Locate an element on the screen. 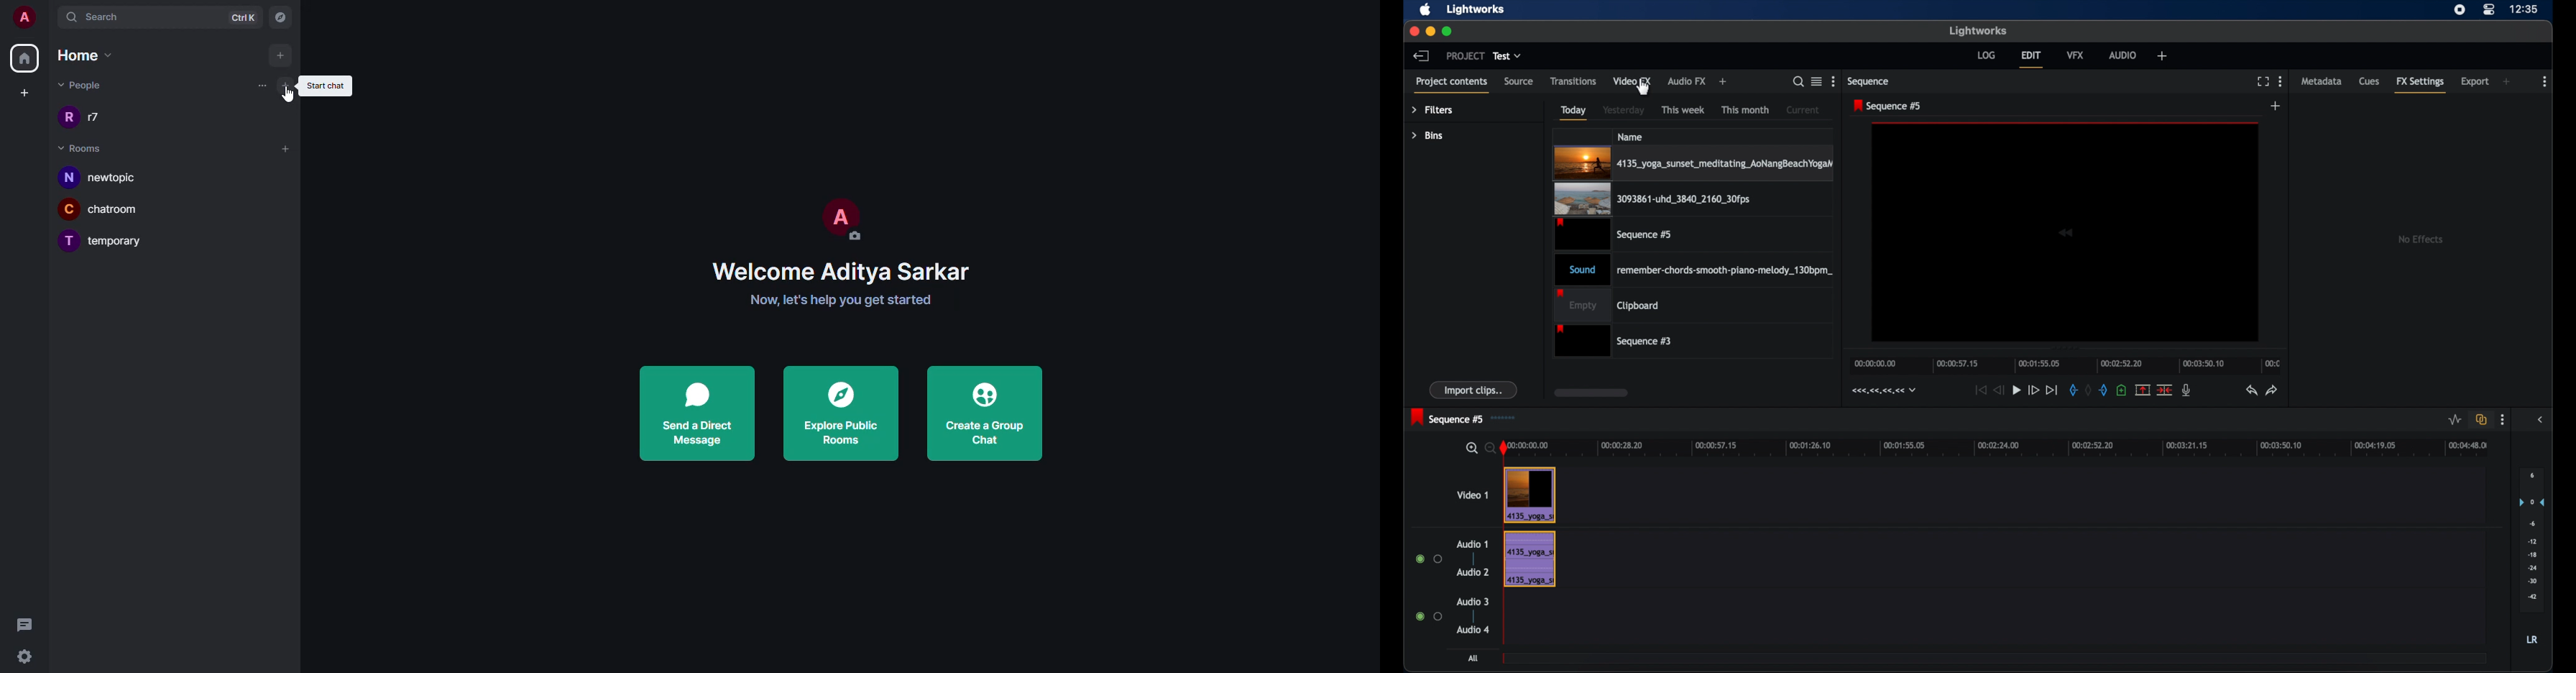  export is located at coordinates (2474, 82).